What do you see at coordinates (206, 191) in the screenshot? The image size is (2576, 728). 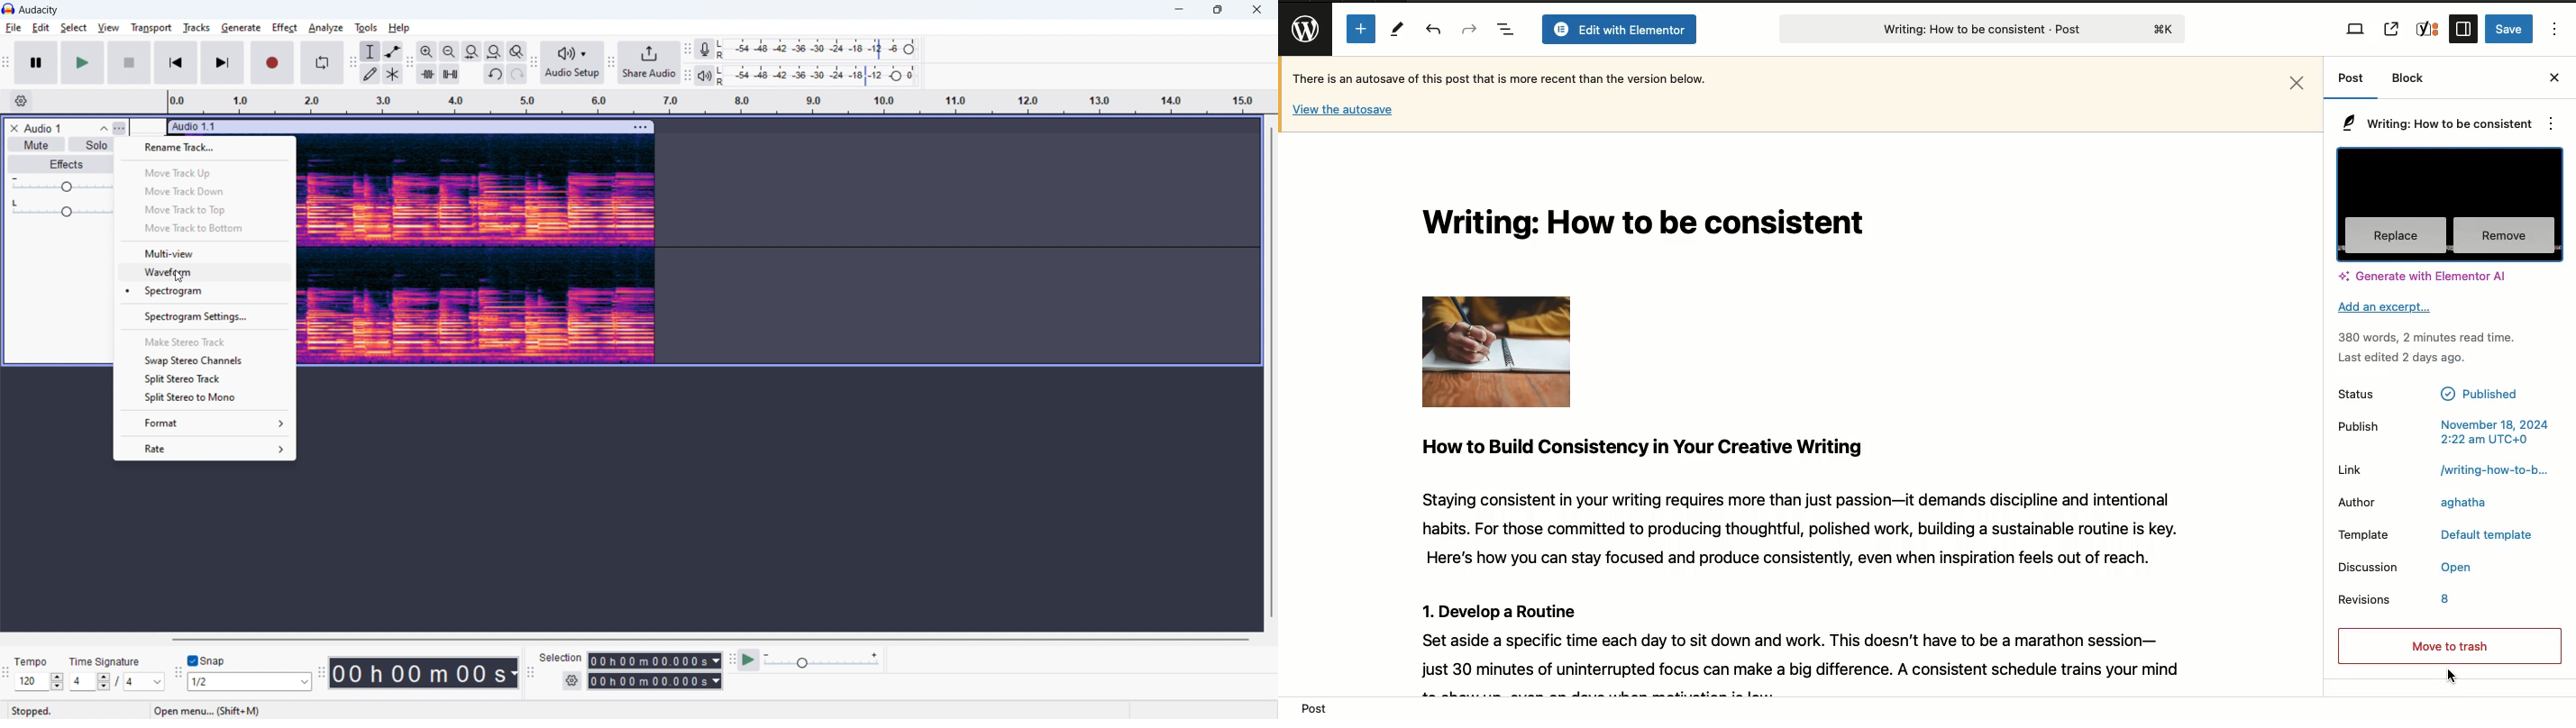 I see `move track down` at bounding box center [206, 191].